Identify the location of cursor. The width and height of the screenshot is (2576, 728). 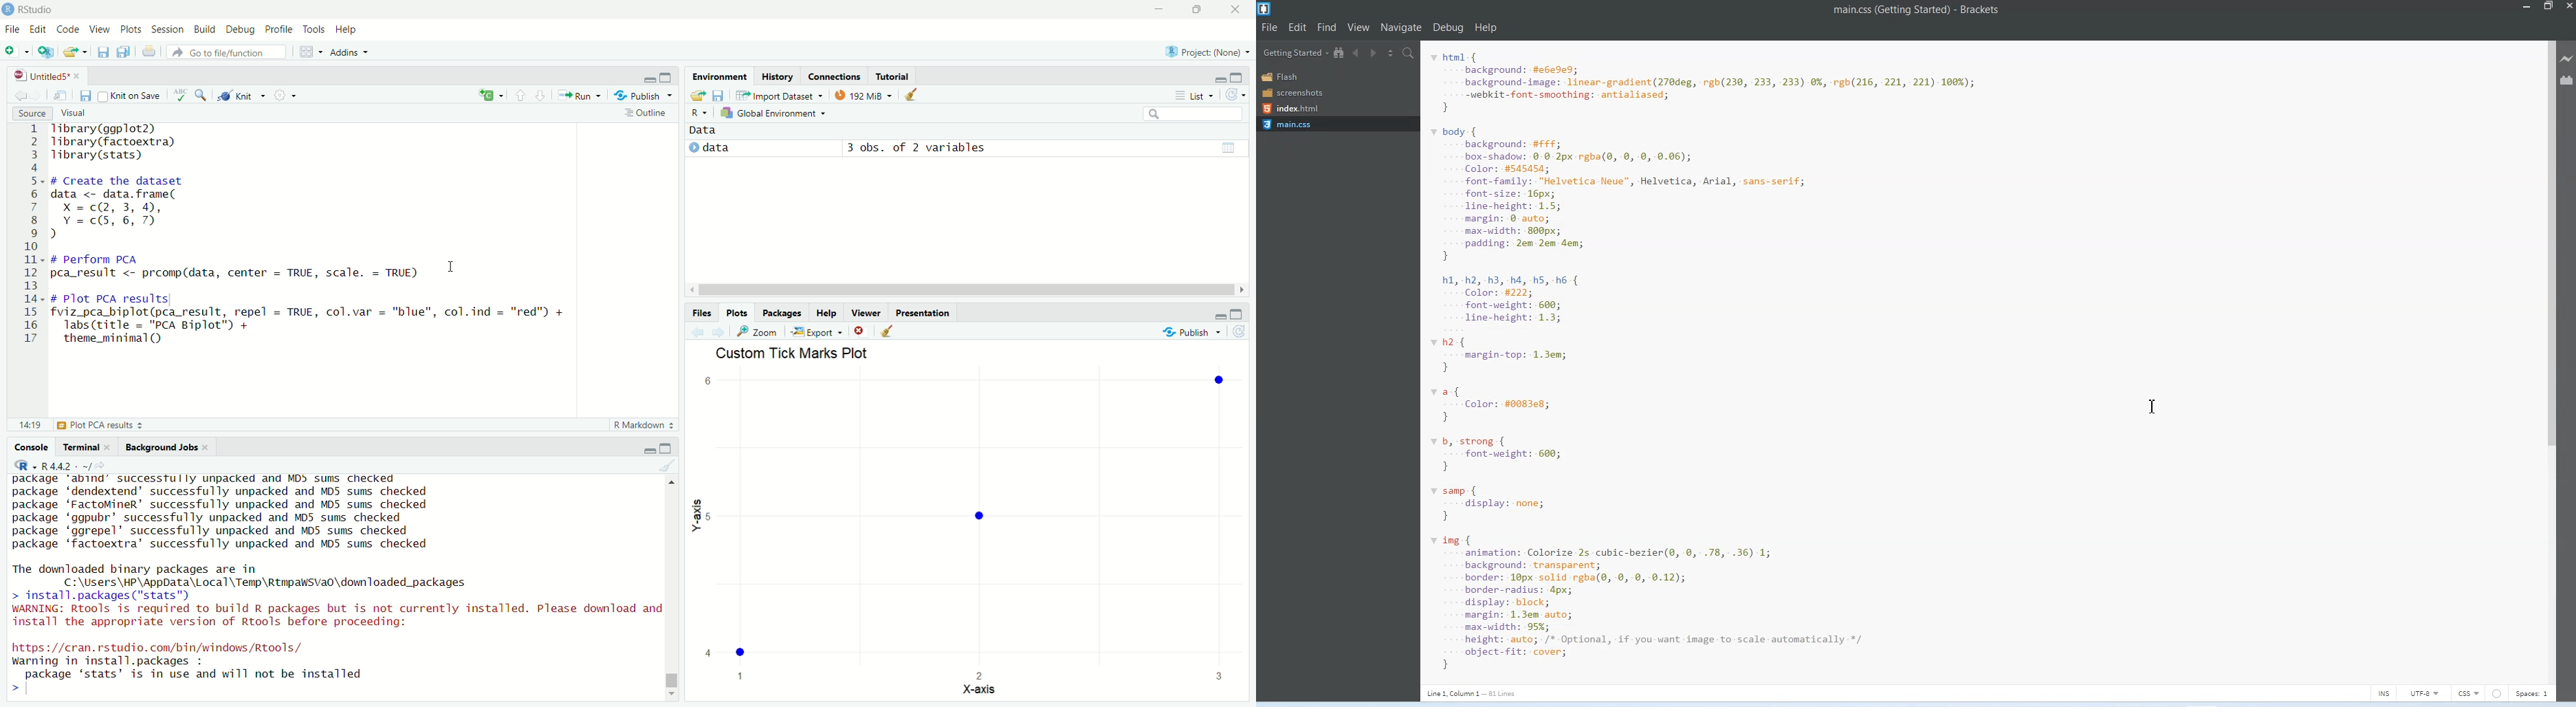
(453, 266).